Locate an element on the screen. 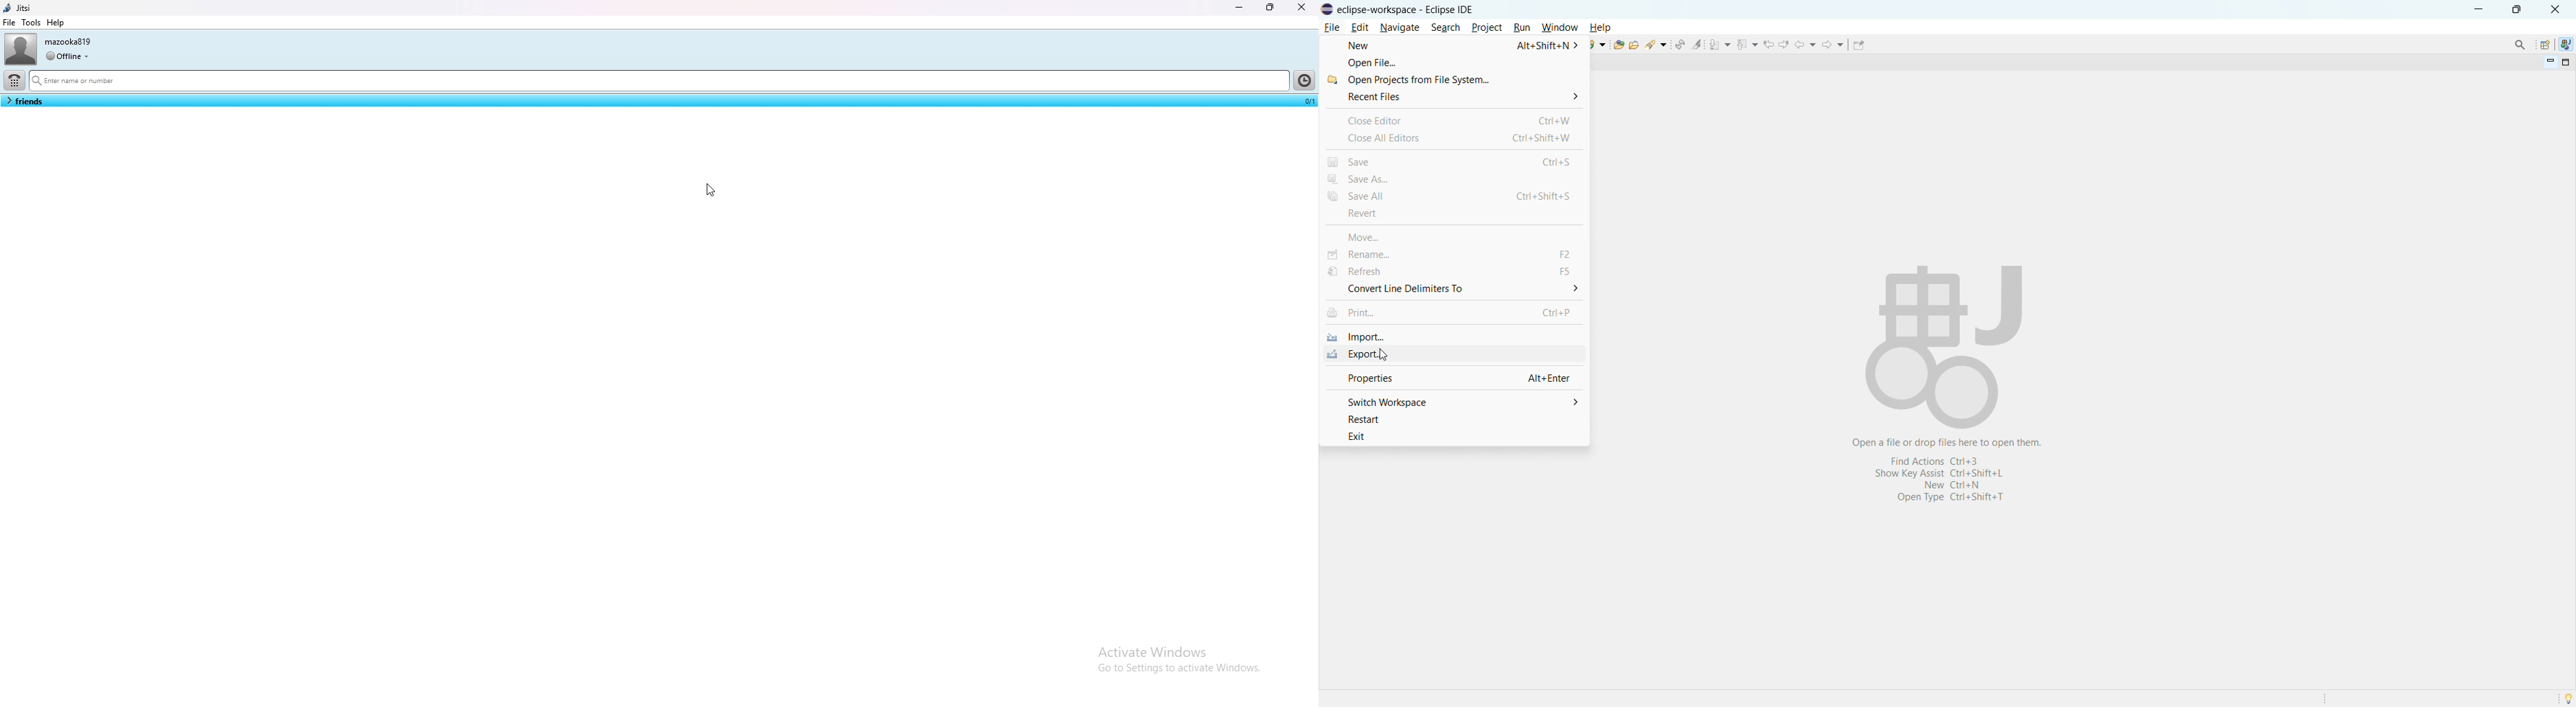  jitsi is located at coordinates (20, 8).